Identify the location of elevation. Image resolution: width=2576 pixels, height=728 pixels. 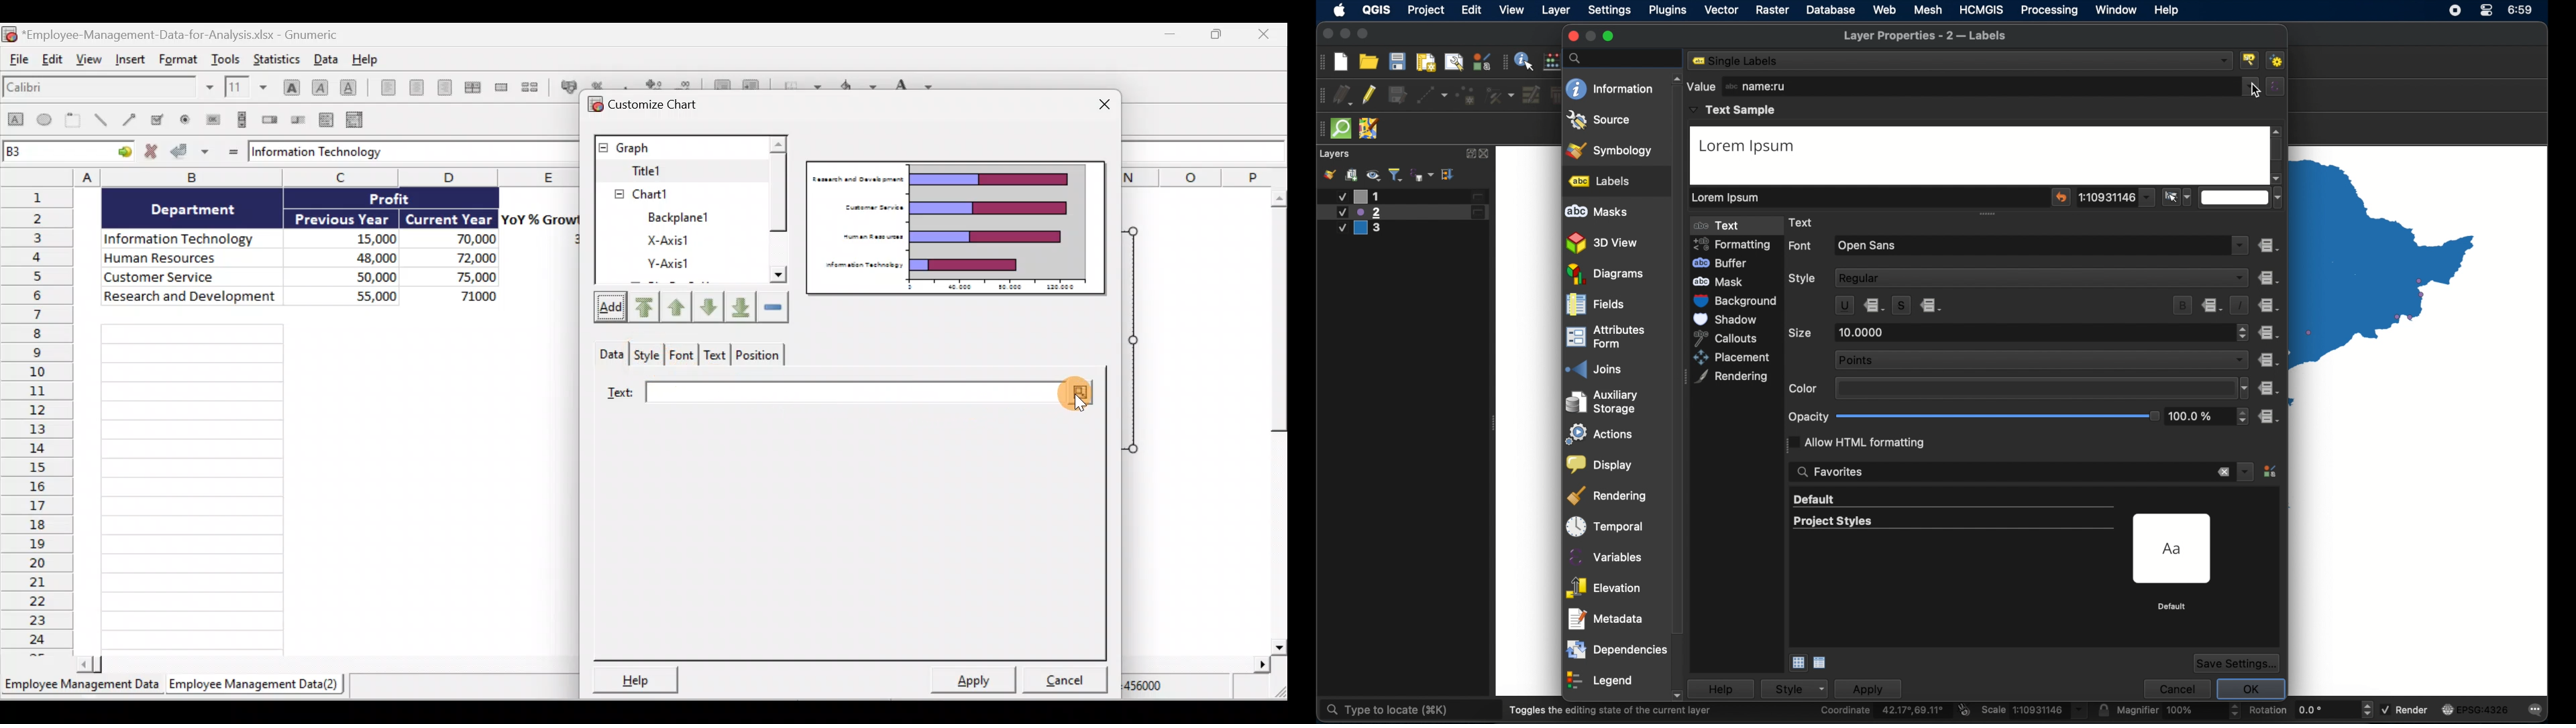
(1604, 585).